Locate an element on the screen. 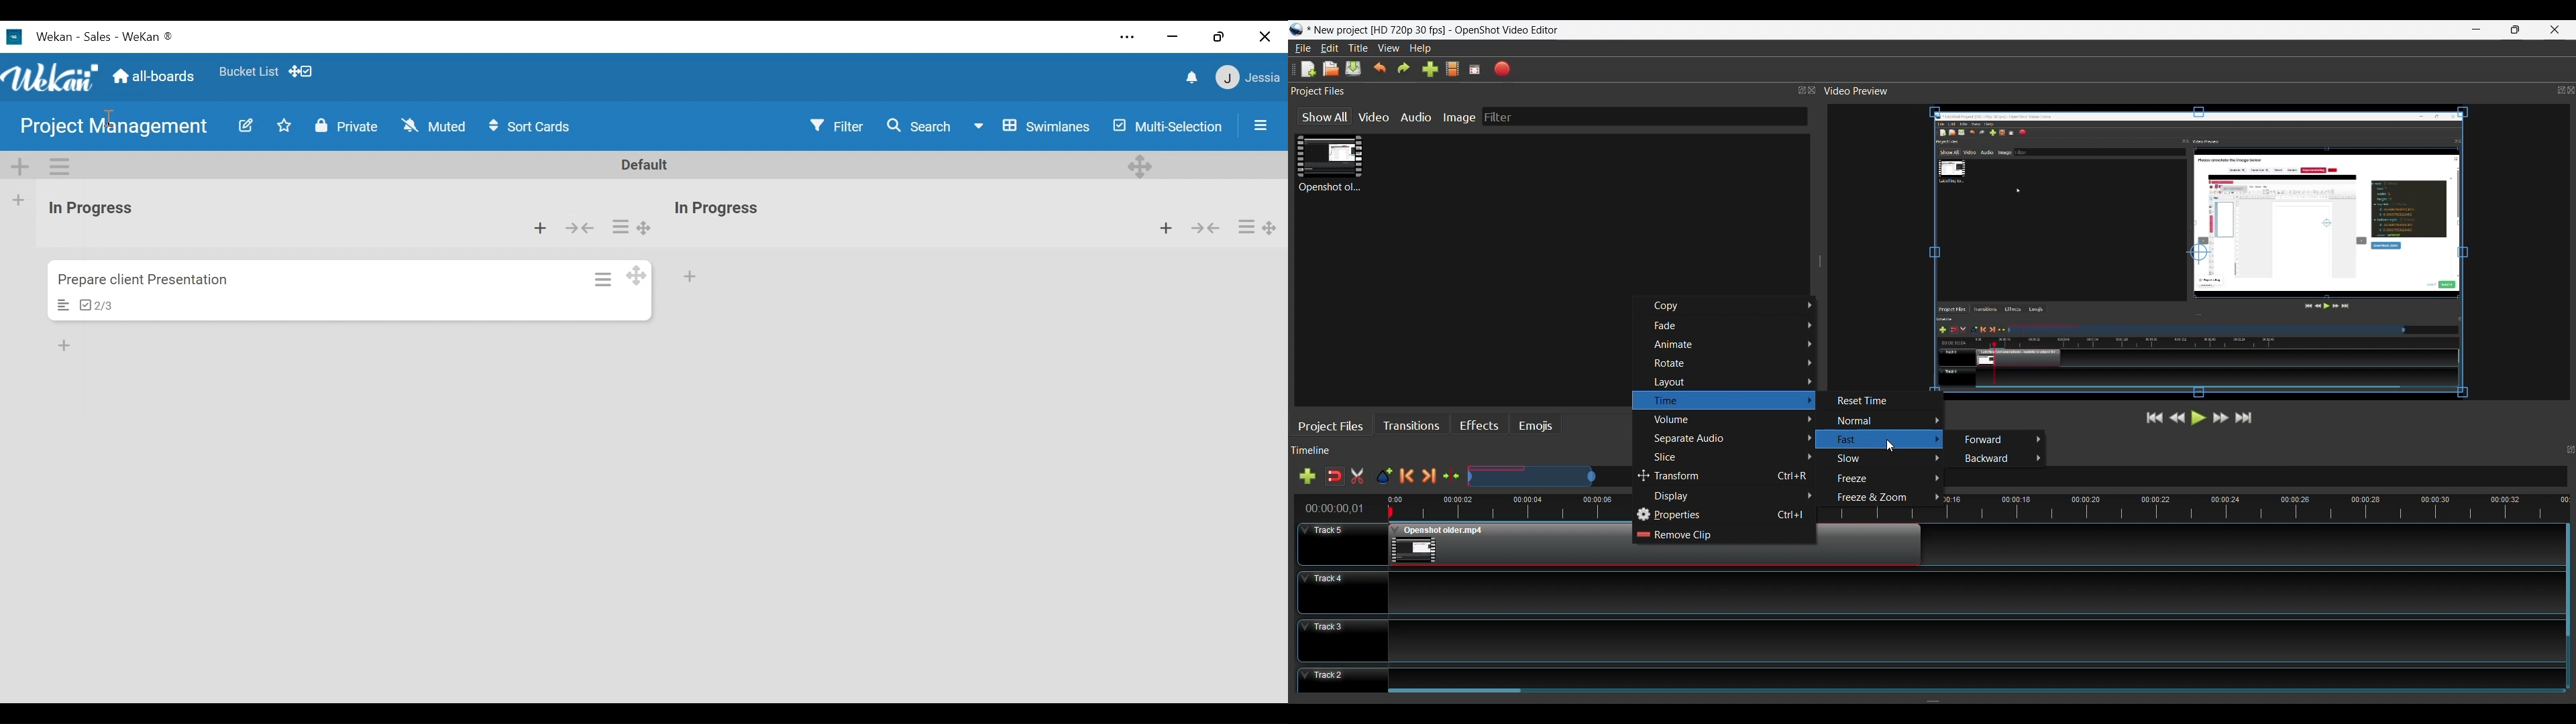  File is located at coordinates (1301, 49).